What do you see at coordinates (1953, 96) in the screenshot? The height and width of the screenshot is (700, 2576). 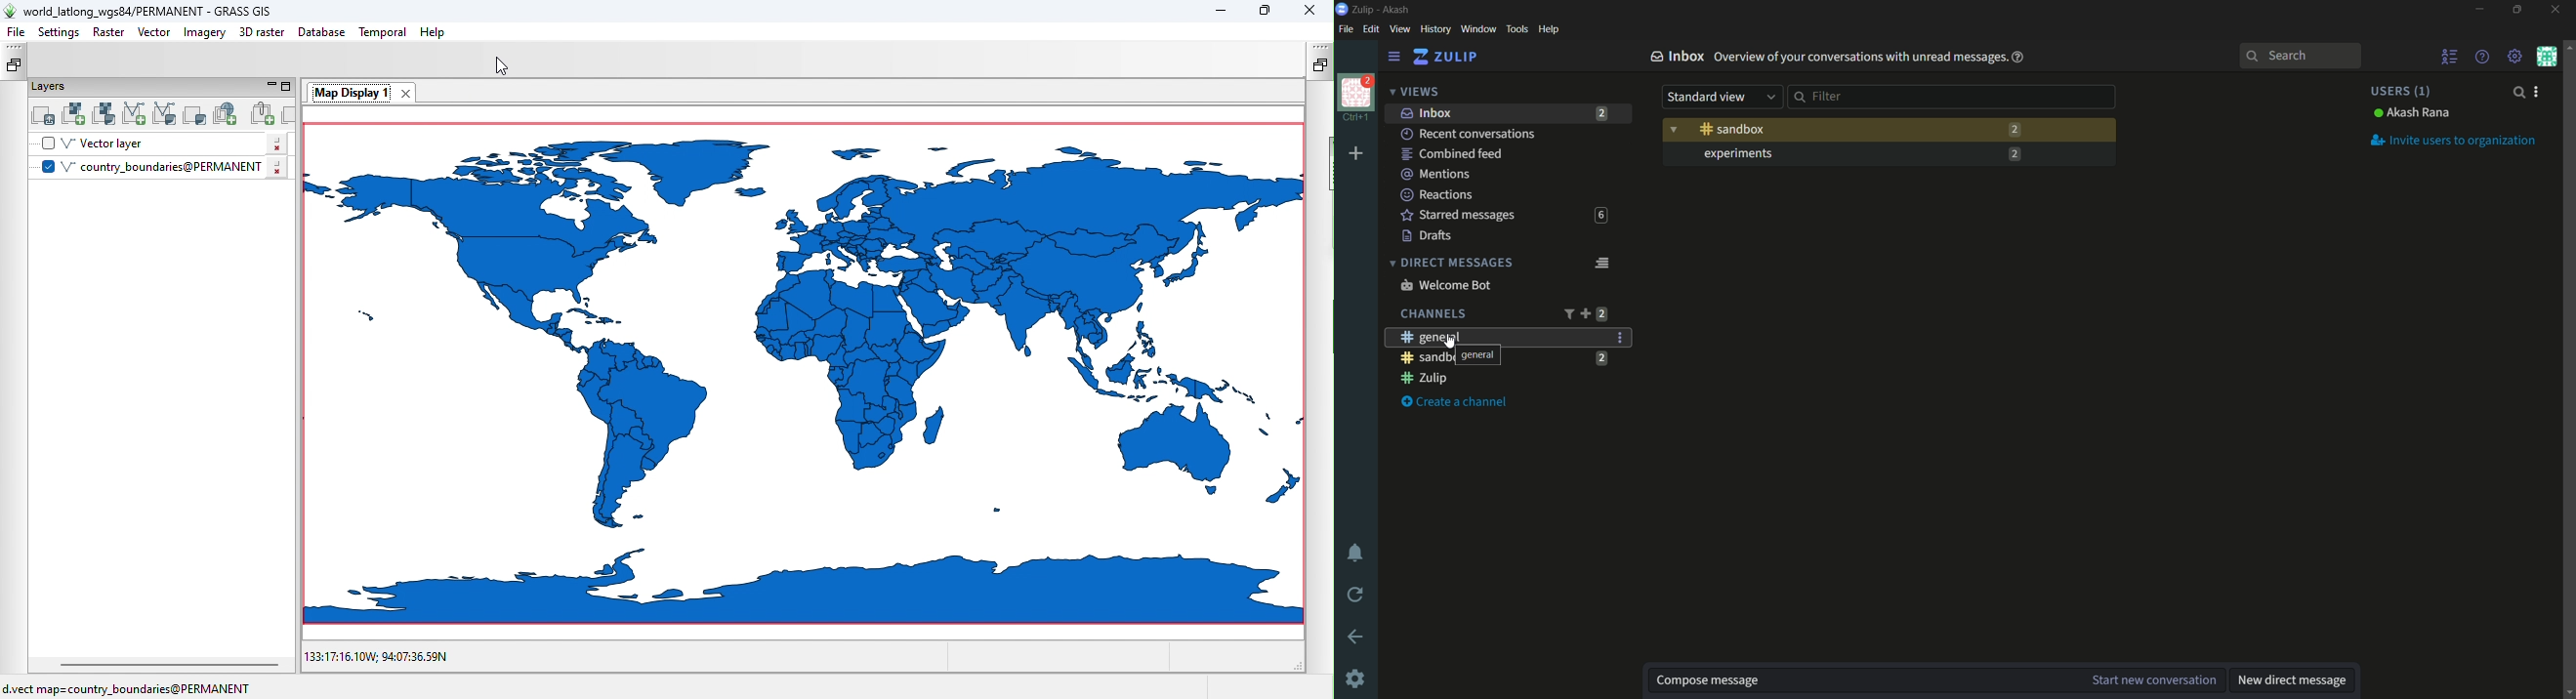 I see `filter bar` at bounding box center [1953, 96].